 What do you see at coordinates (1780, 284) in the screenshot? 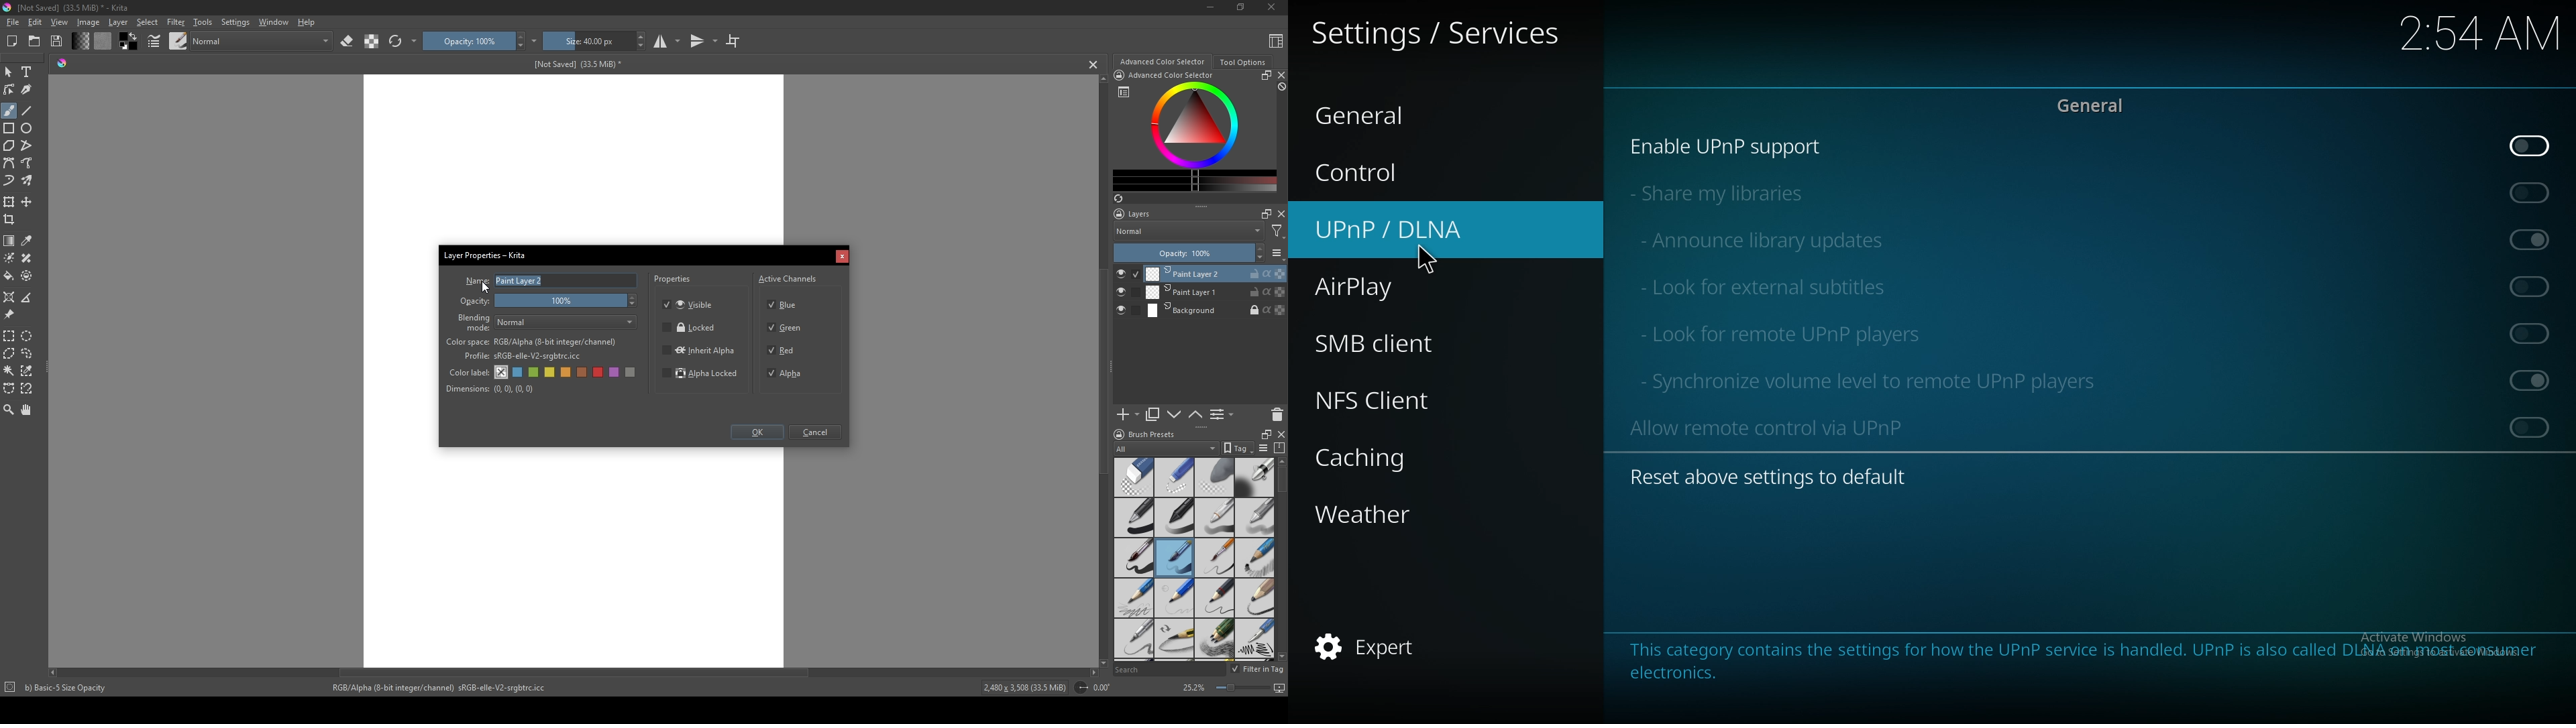
I see `look for external subtitles` at bounding box center [1780, 284].